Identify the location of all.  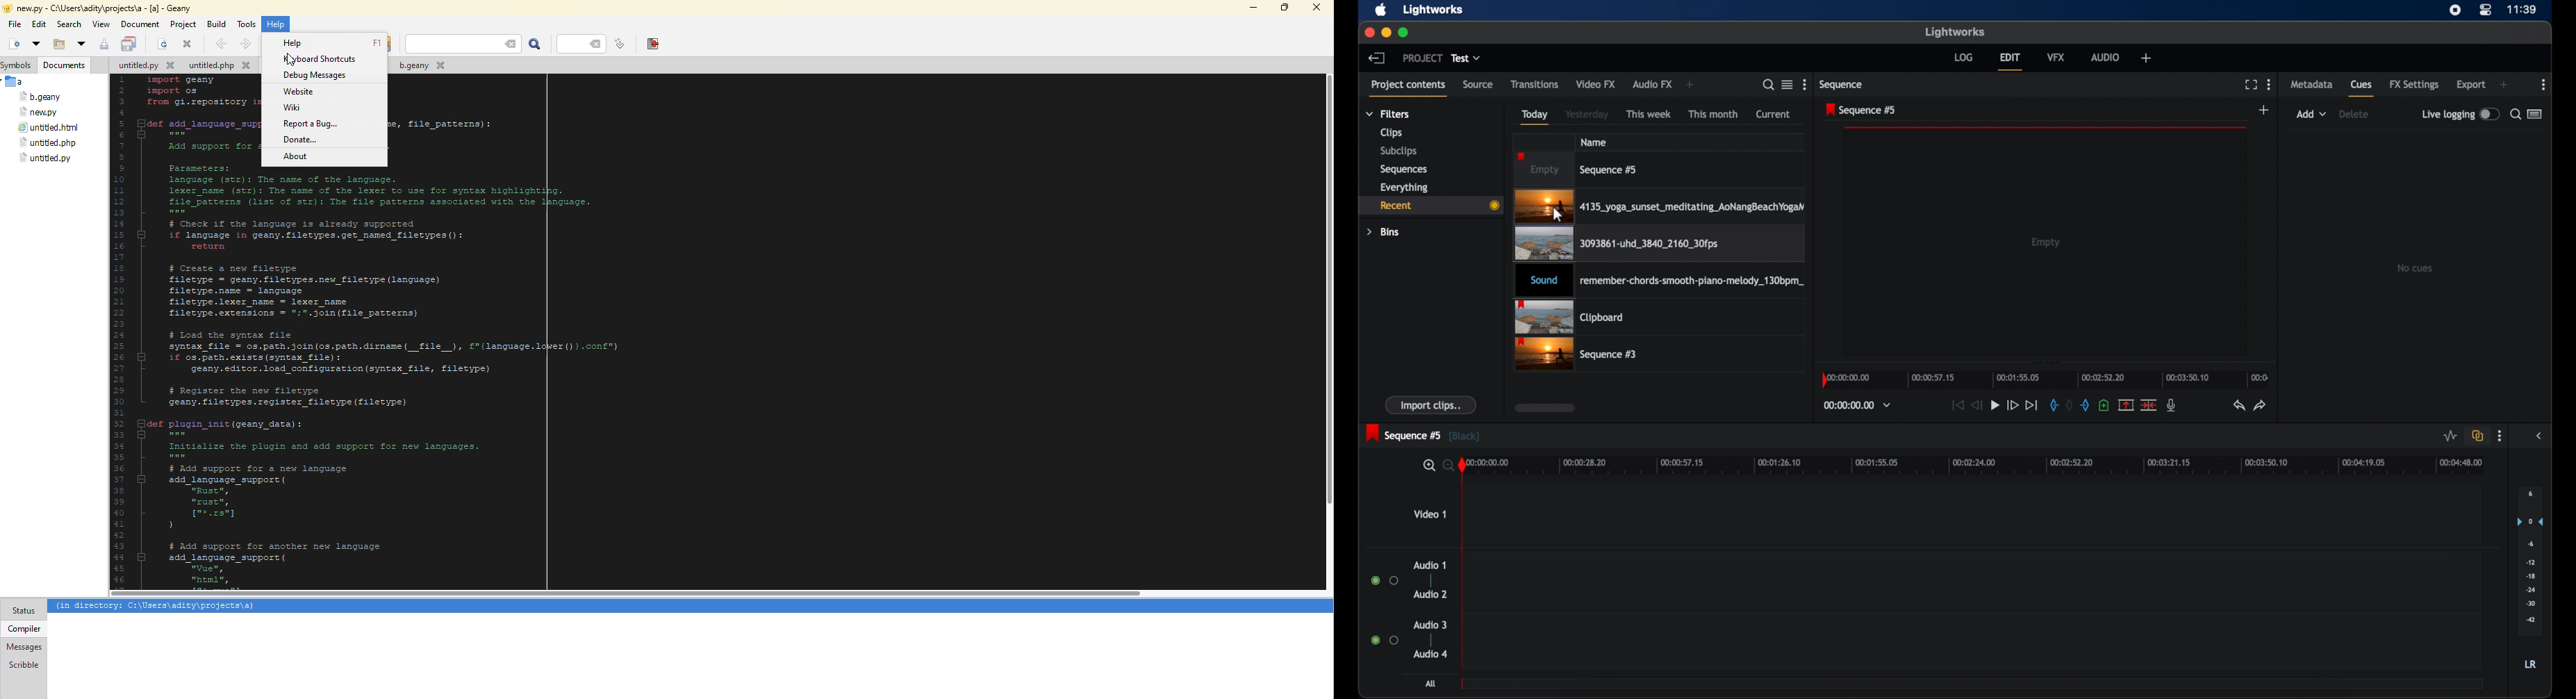
(1430, 683).